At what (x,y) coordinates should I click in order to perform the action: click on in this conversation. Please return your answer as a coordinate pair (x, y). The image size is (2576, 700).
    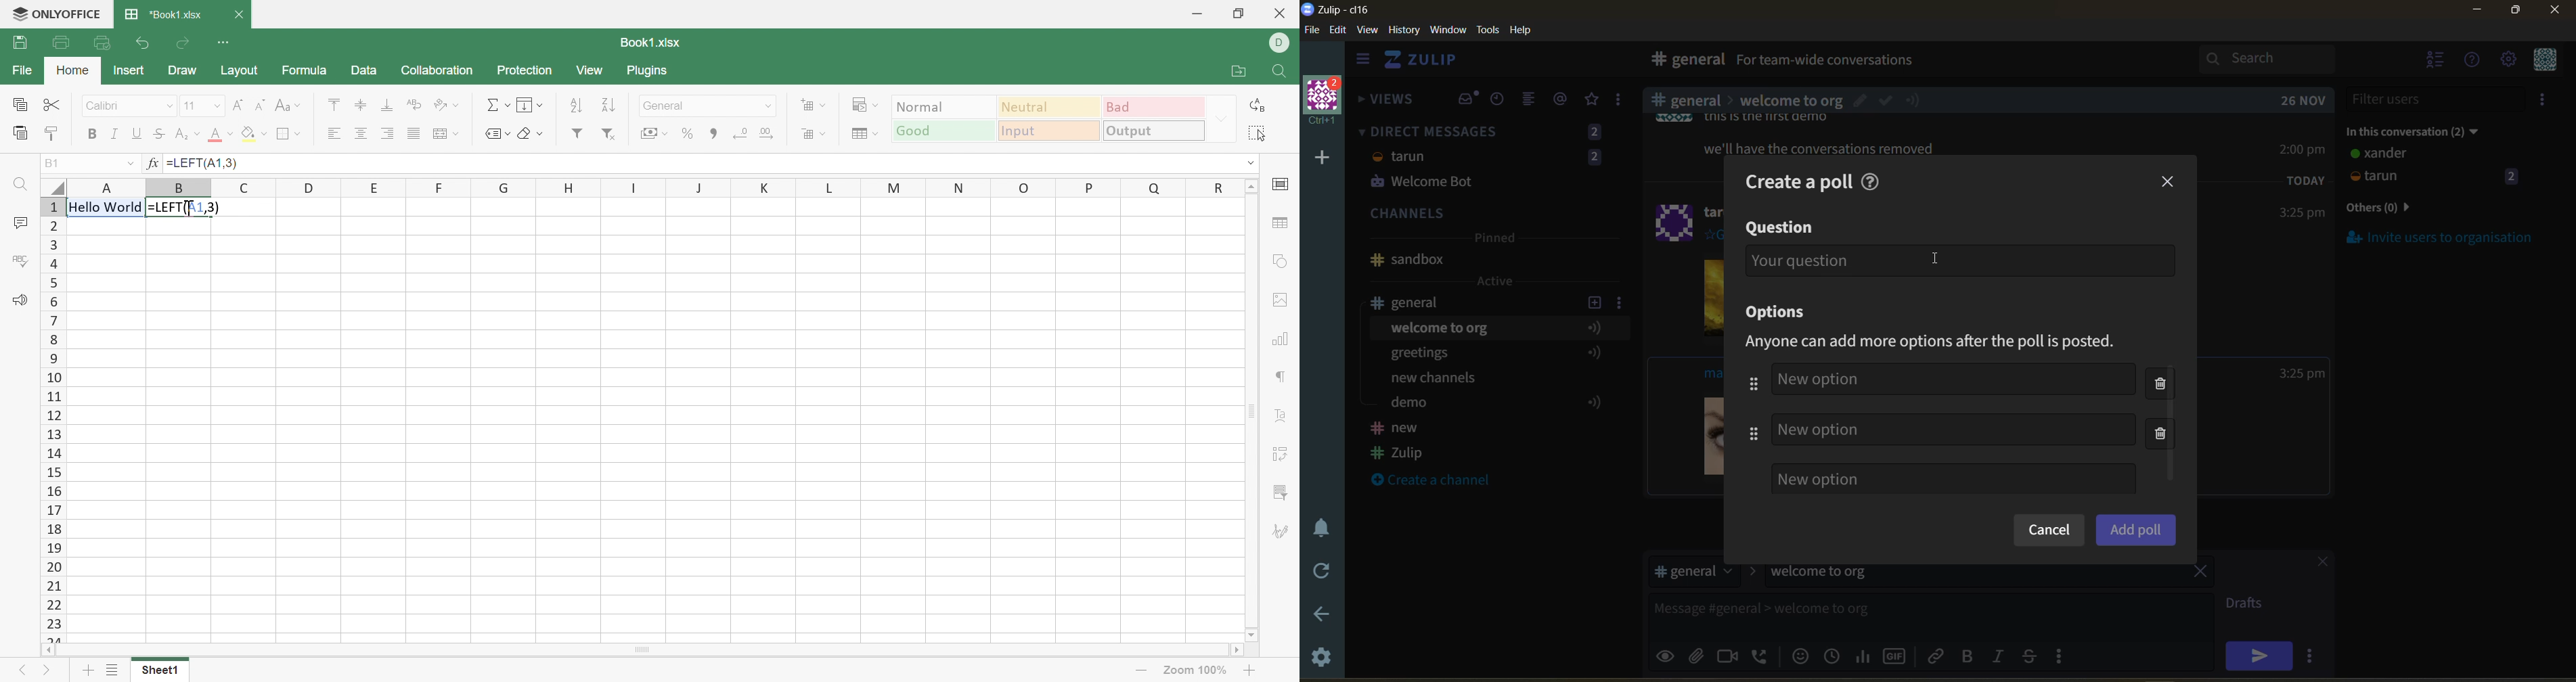
    Looking at the image, I should click on (2427, 129).